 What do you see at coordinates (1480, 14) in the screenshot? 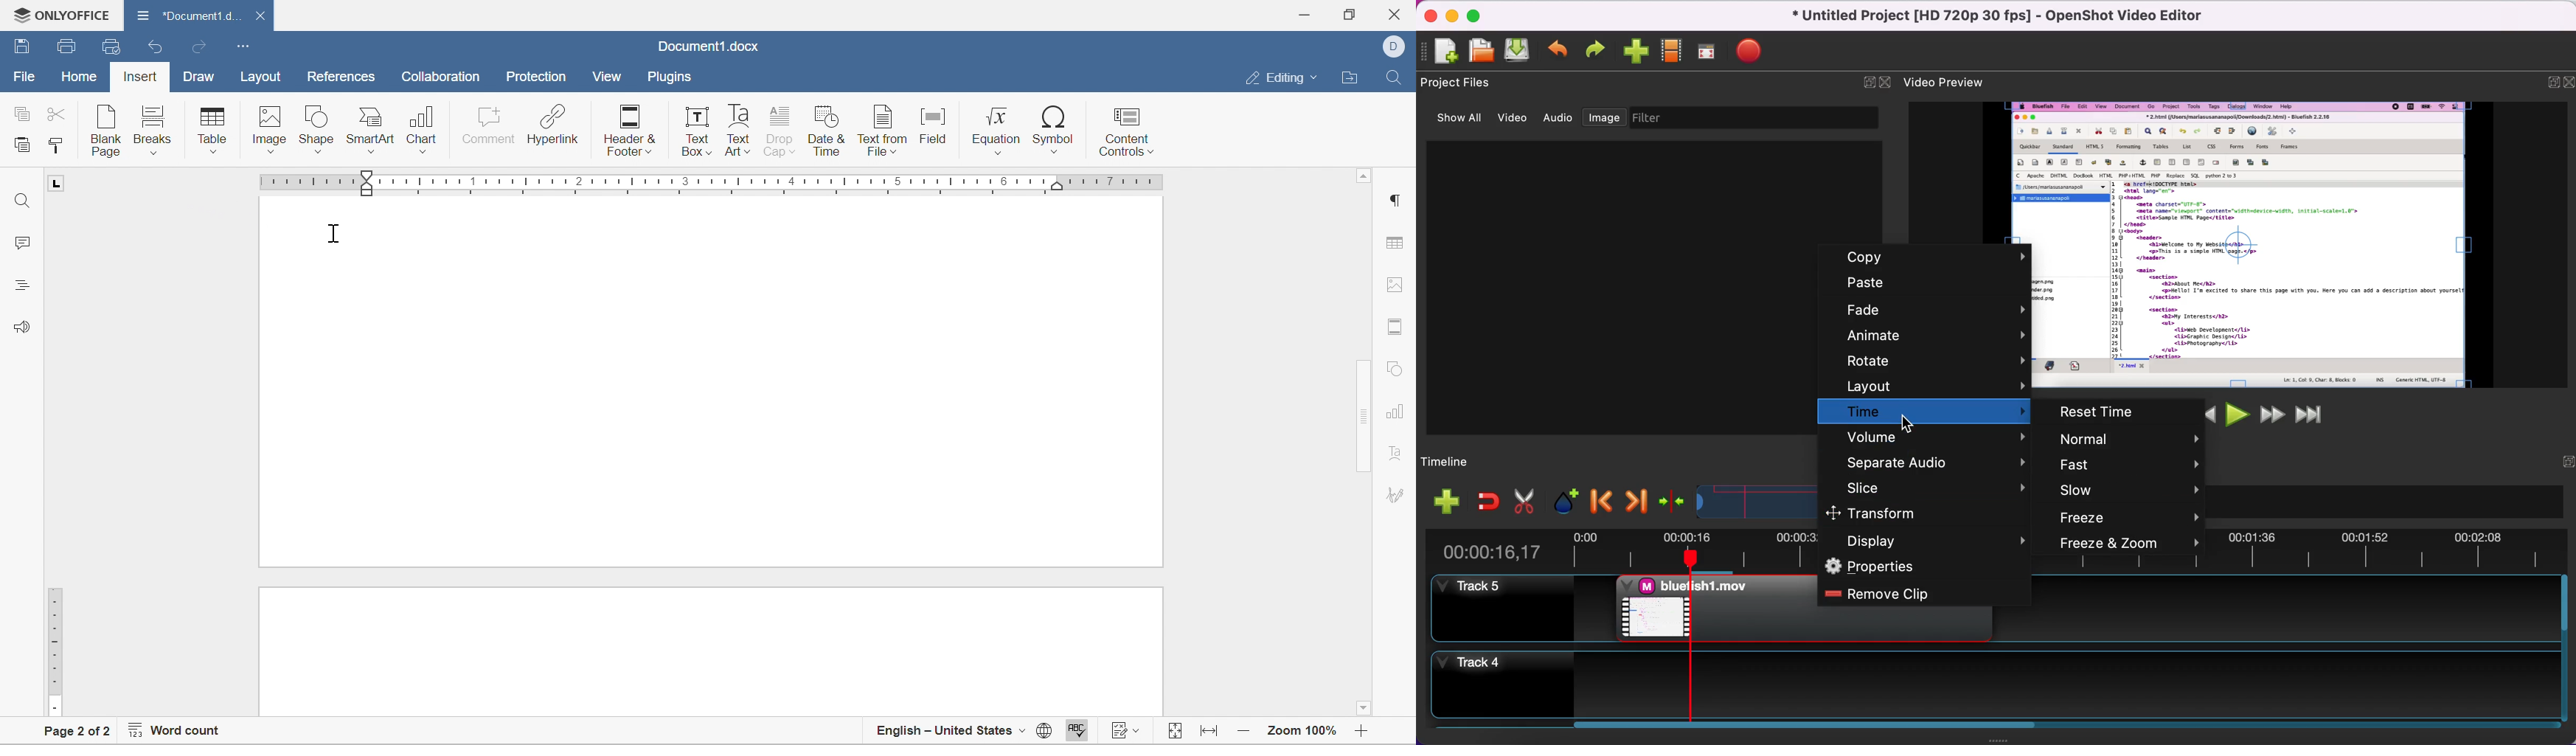
I see `maximize` at bounding box center [1480, 14].